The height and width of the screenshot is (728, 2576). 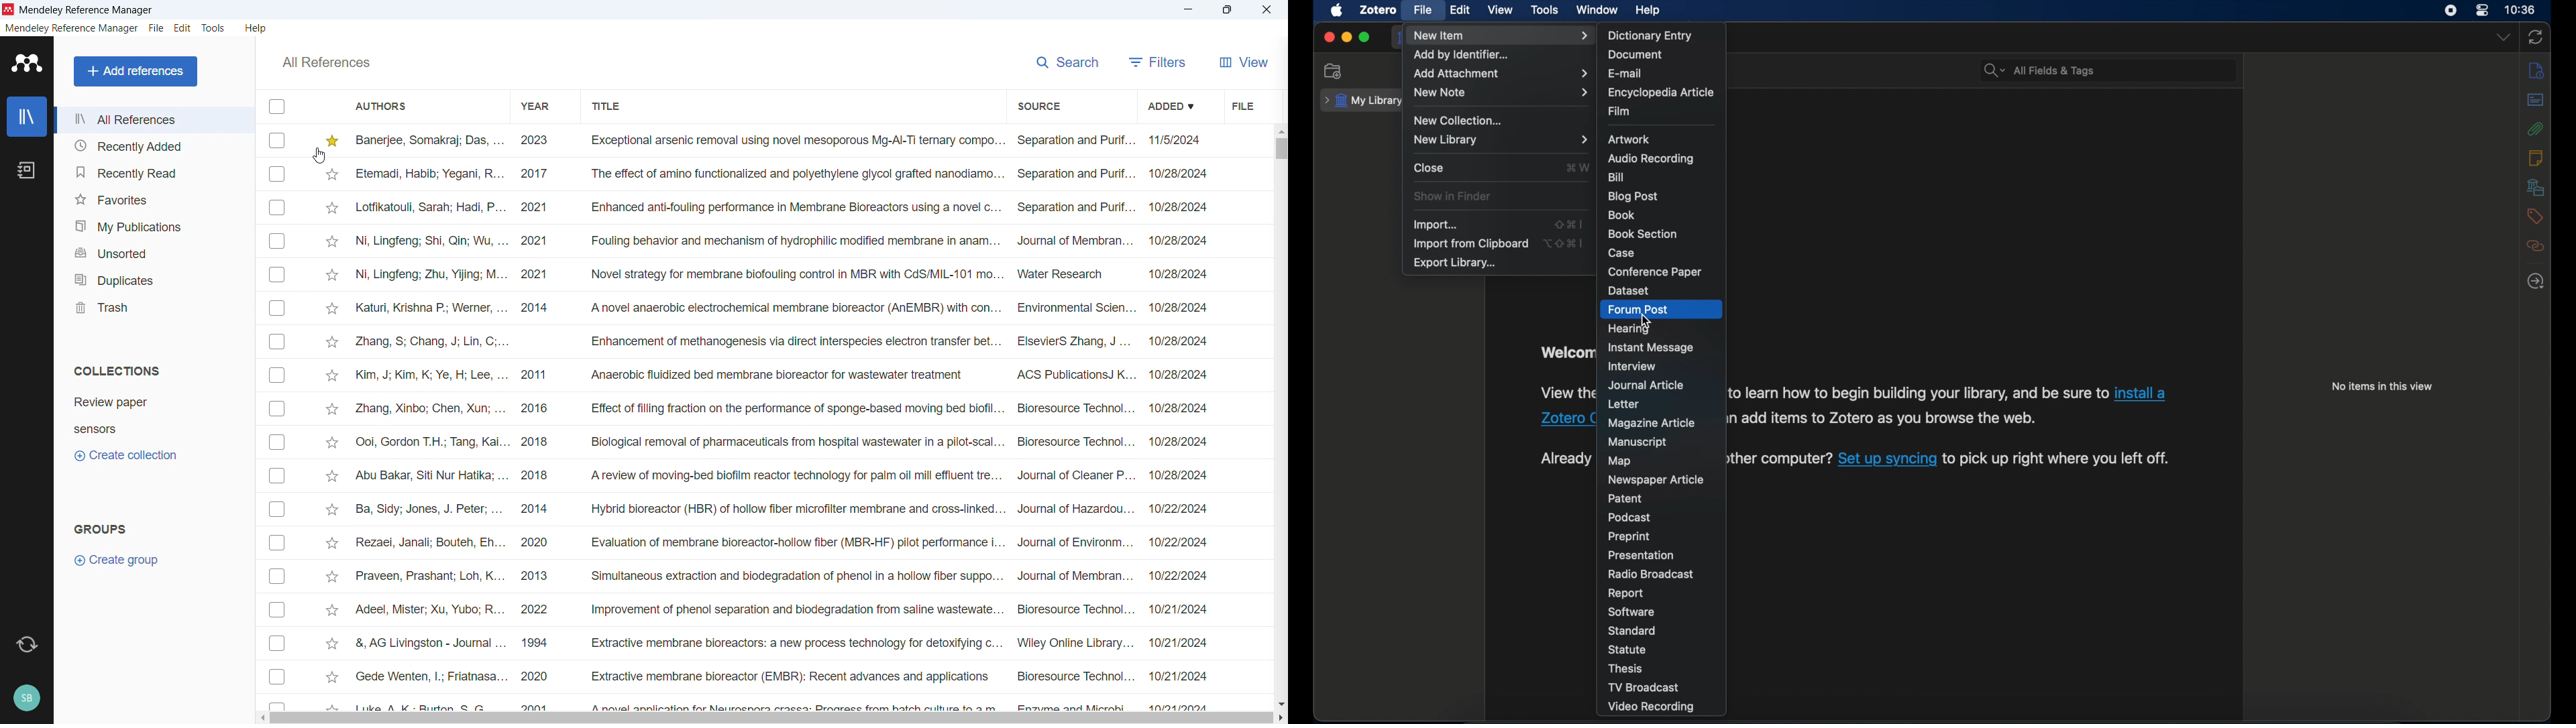 What do you see at coordinates (154, 223) in the screenshot?
I see `My publications ` at bounding box center [154, 223].